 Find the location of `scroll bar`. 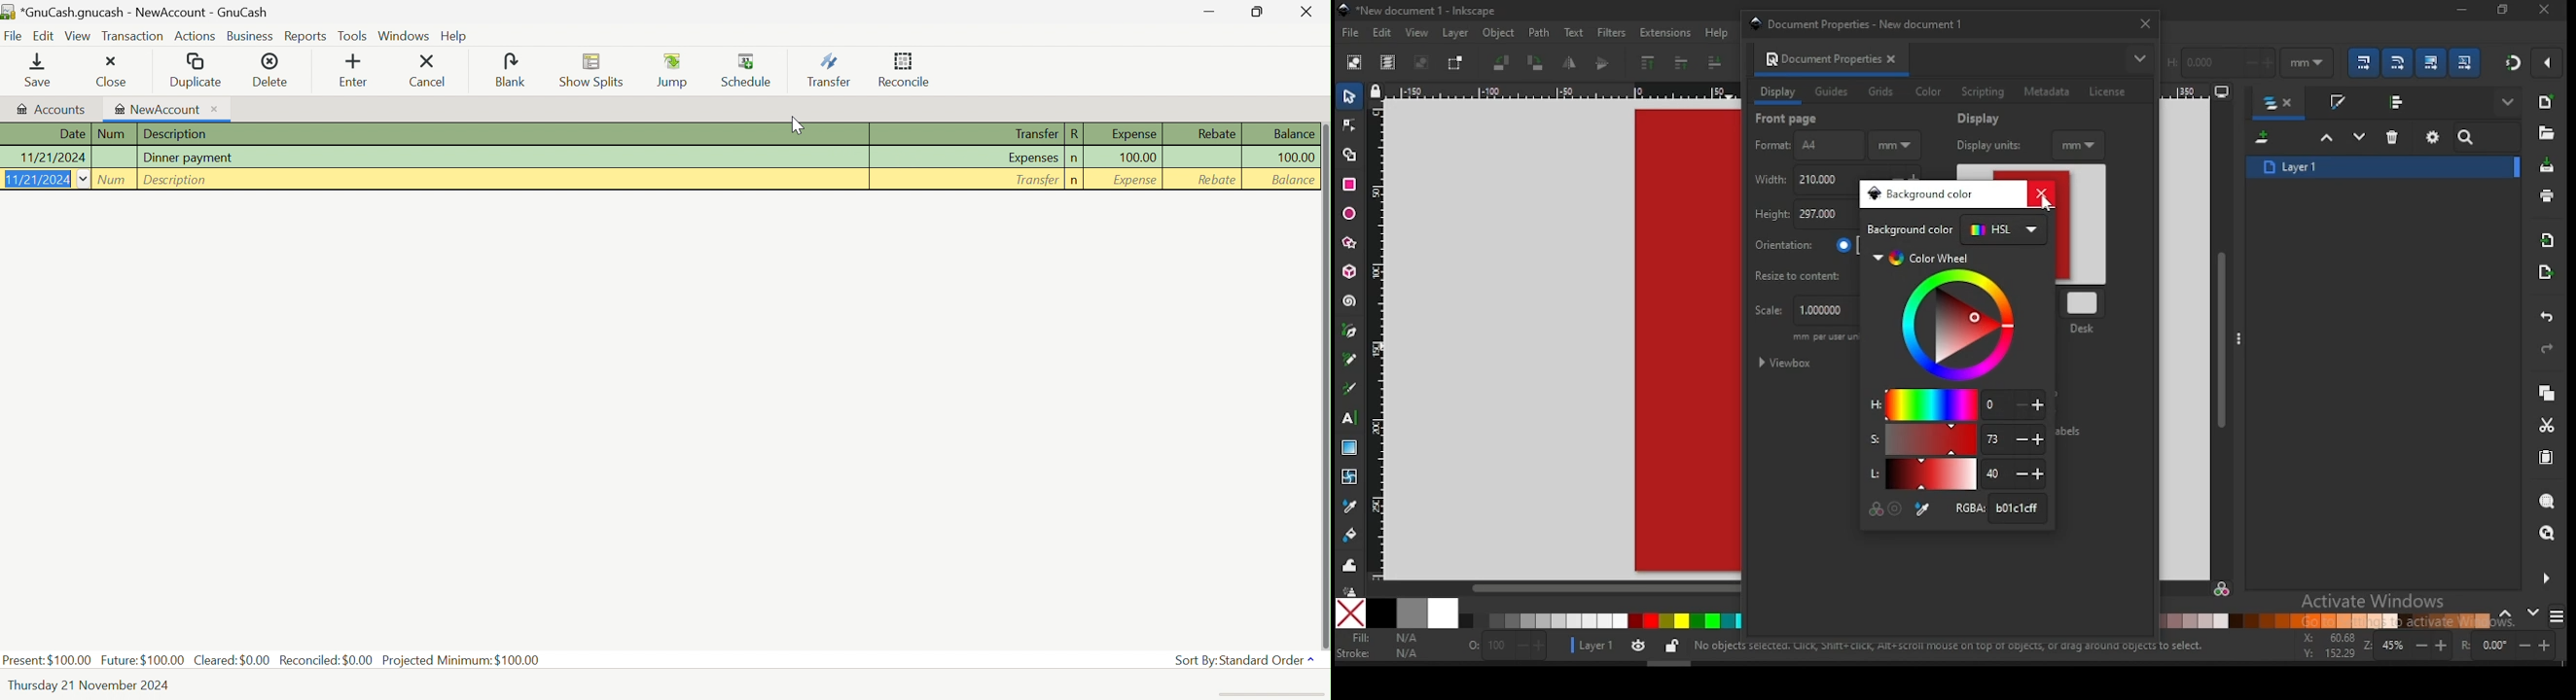

scroll bar is located at coordinates (1555, 588).